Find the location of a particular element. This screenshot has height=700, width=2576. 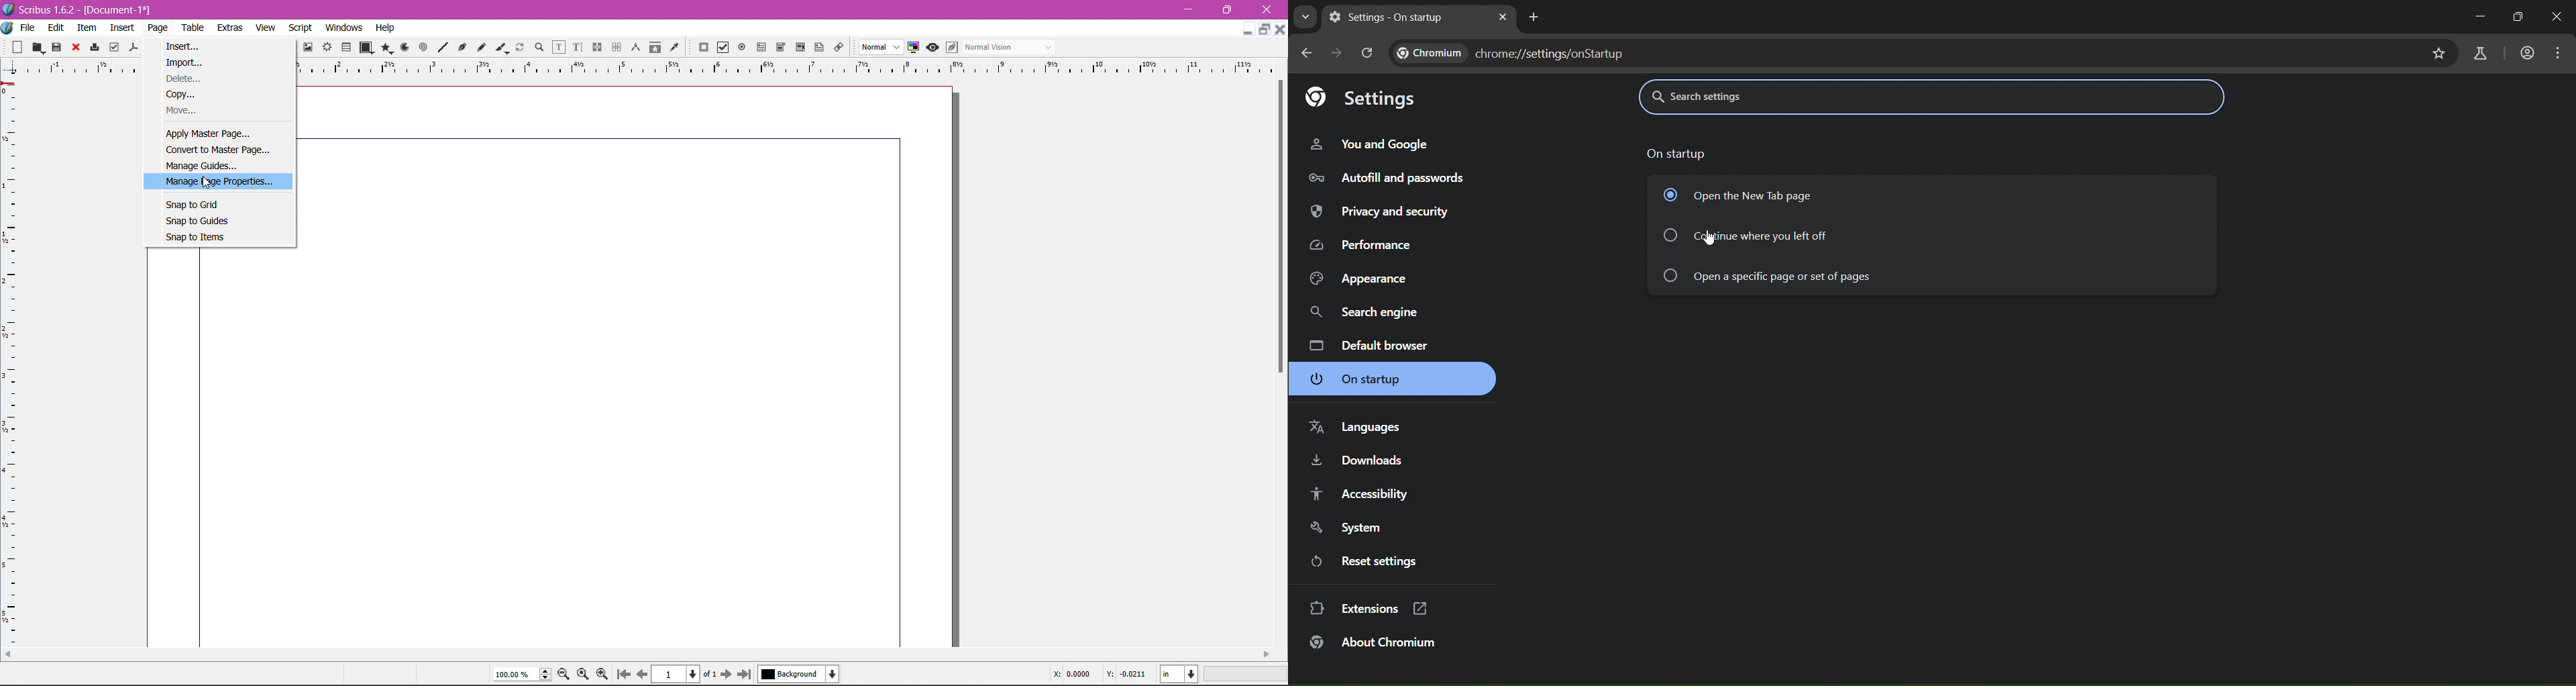

PDF List Box is located at coordinates (800, 47).